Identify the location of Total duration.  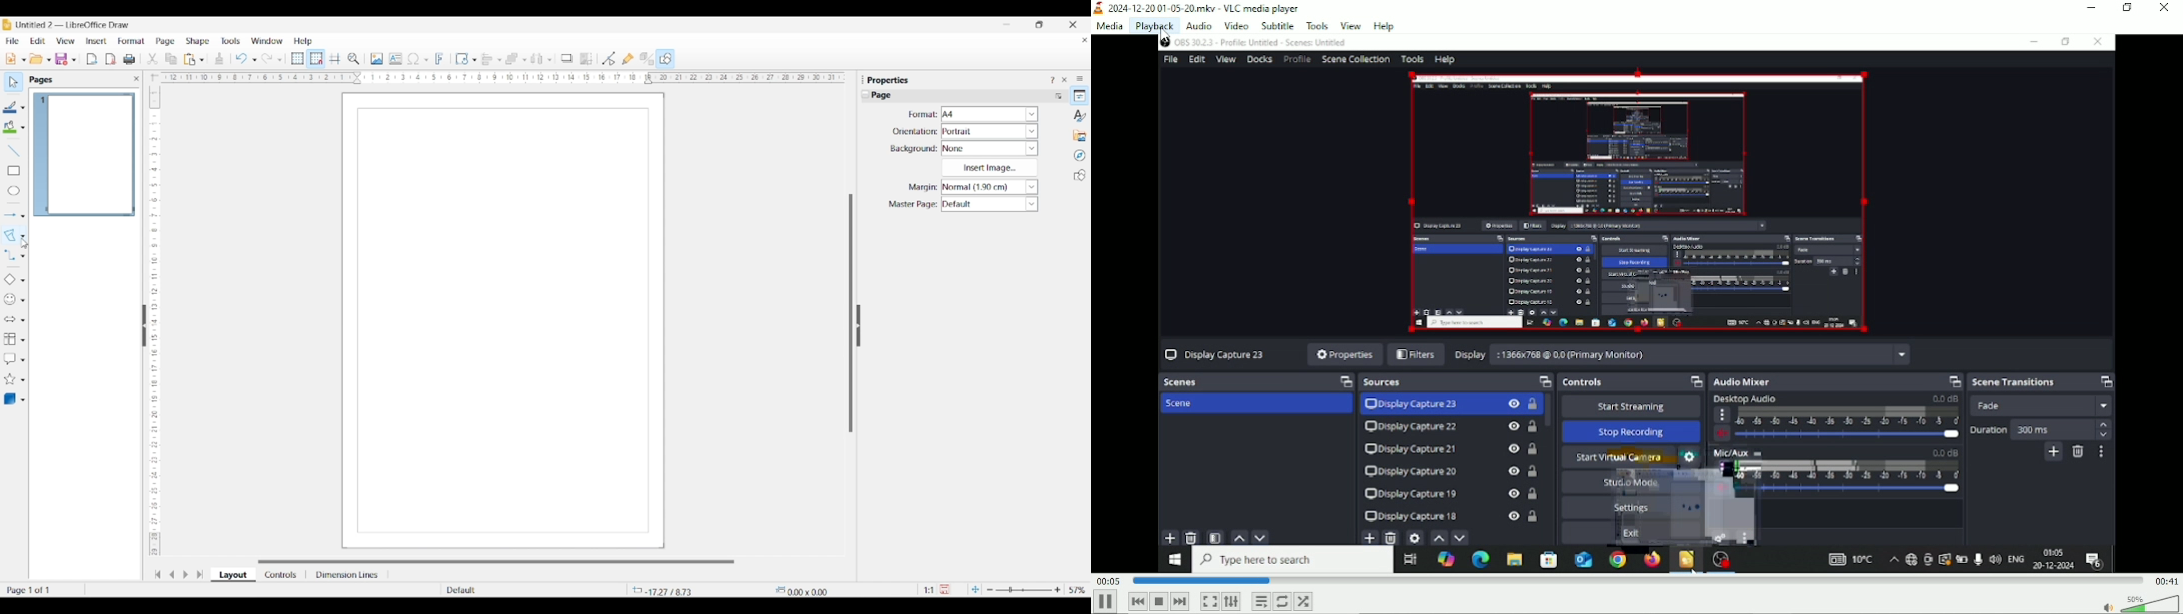
(2167, 580).